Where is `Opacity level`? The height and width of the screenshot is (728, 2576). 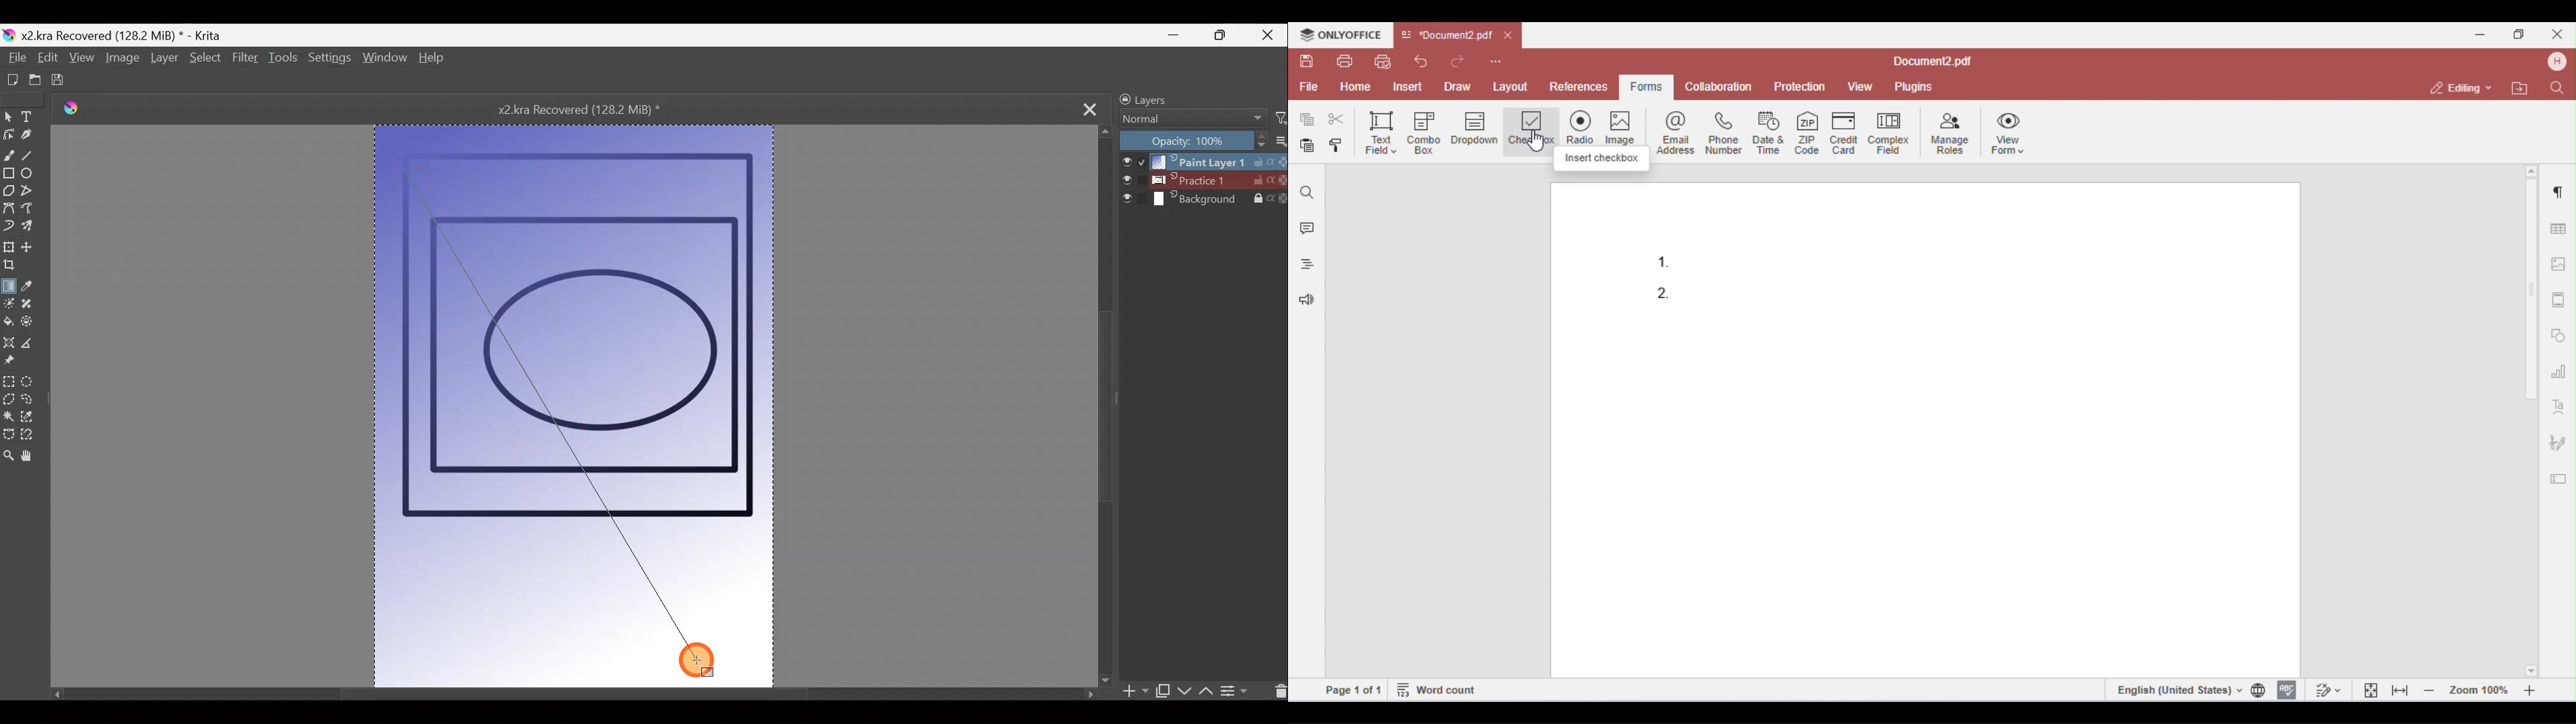 Opacity level is located at coordinates (1202, 140).